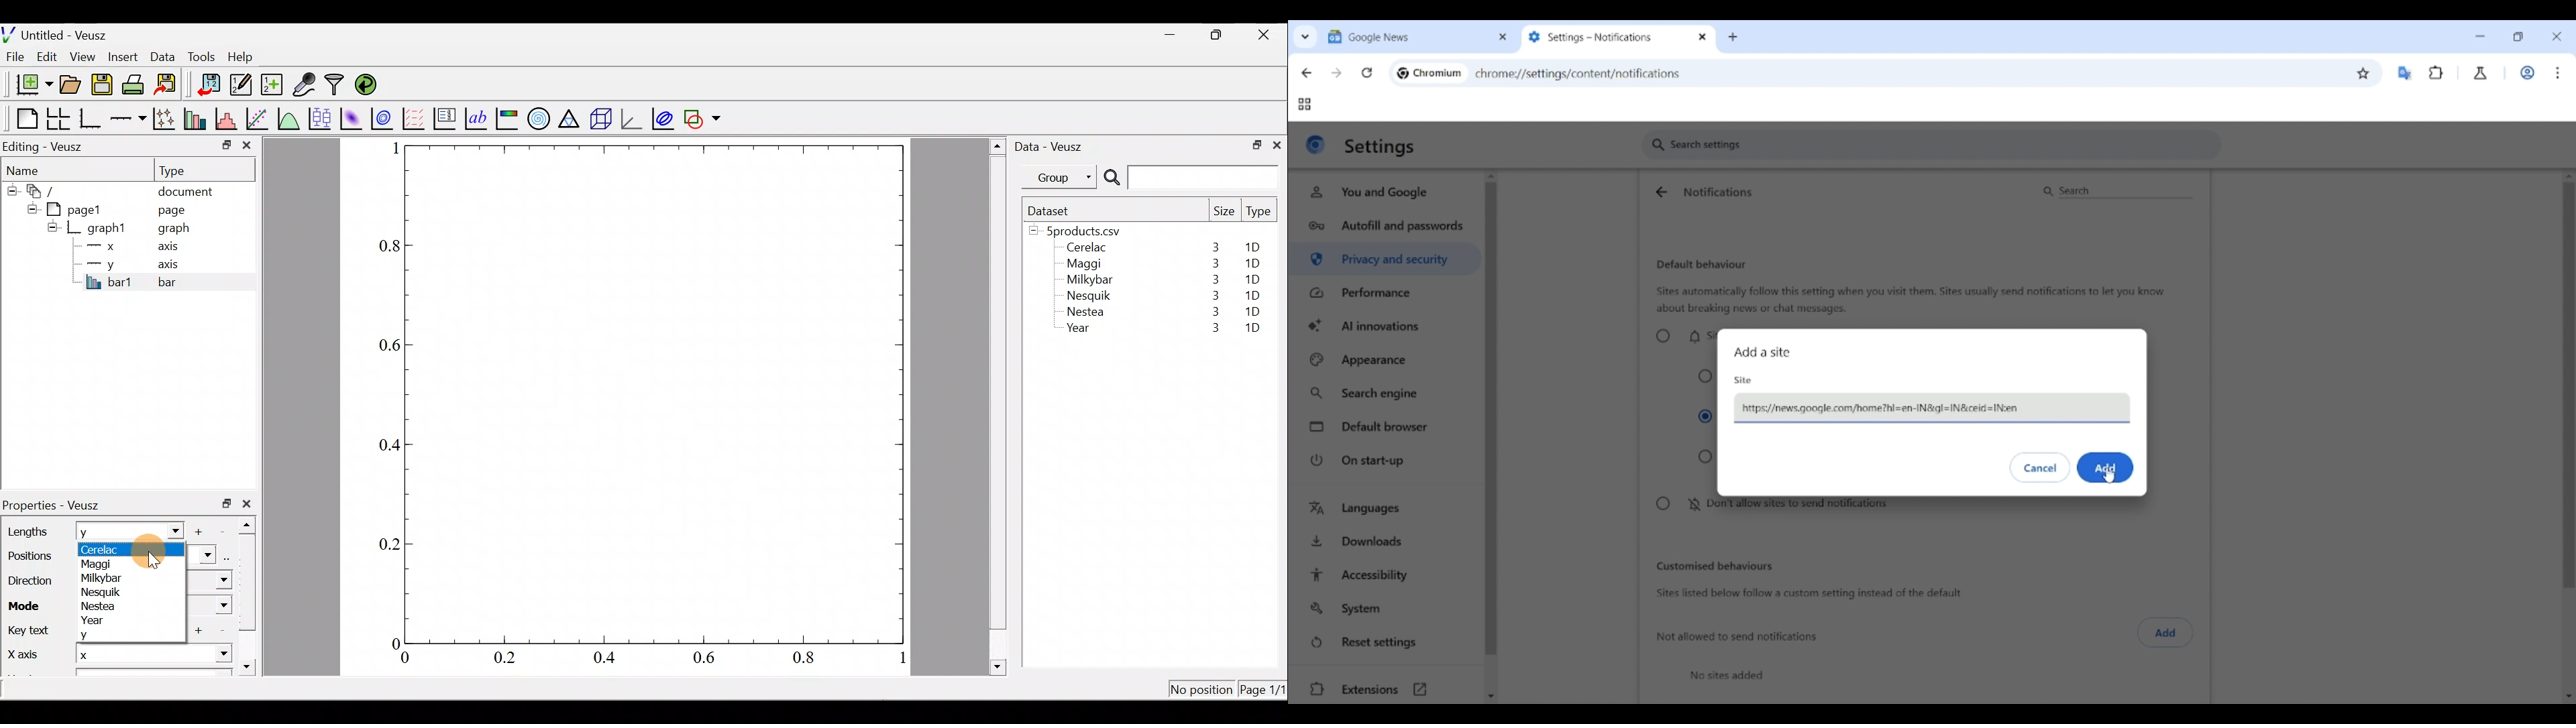 The image size is (2576, 728). Describe the element at coordinates (2569, 176) in the screenshot. I see `Quick slide to top` at that location.